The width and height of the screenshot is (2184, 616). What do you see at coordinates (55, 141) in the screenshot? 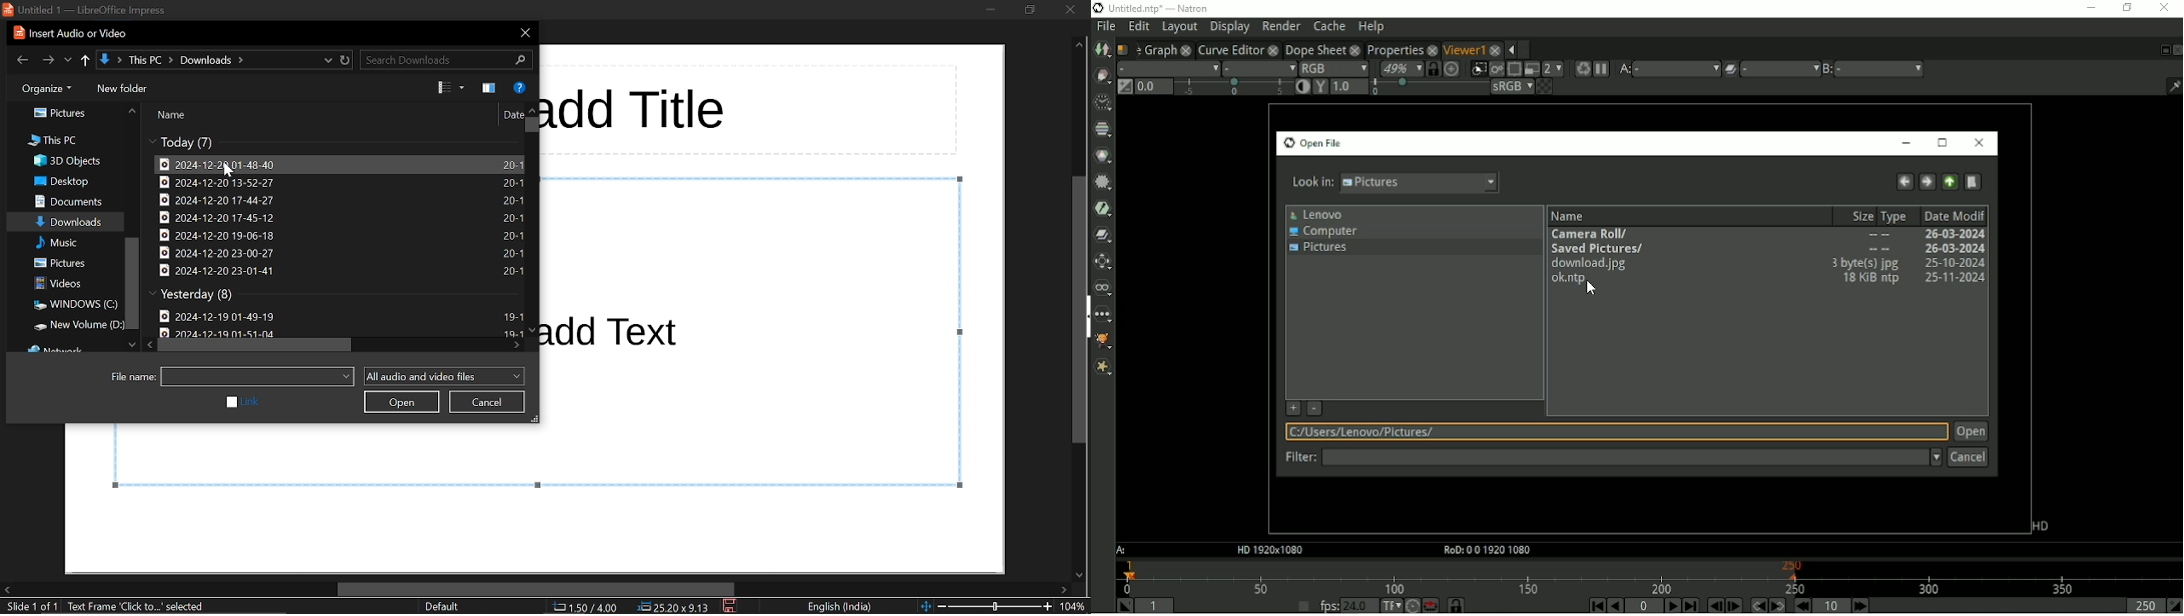
I see `this pc` at bounding box center [55, 141].